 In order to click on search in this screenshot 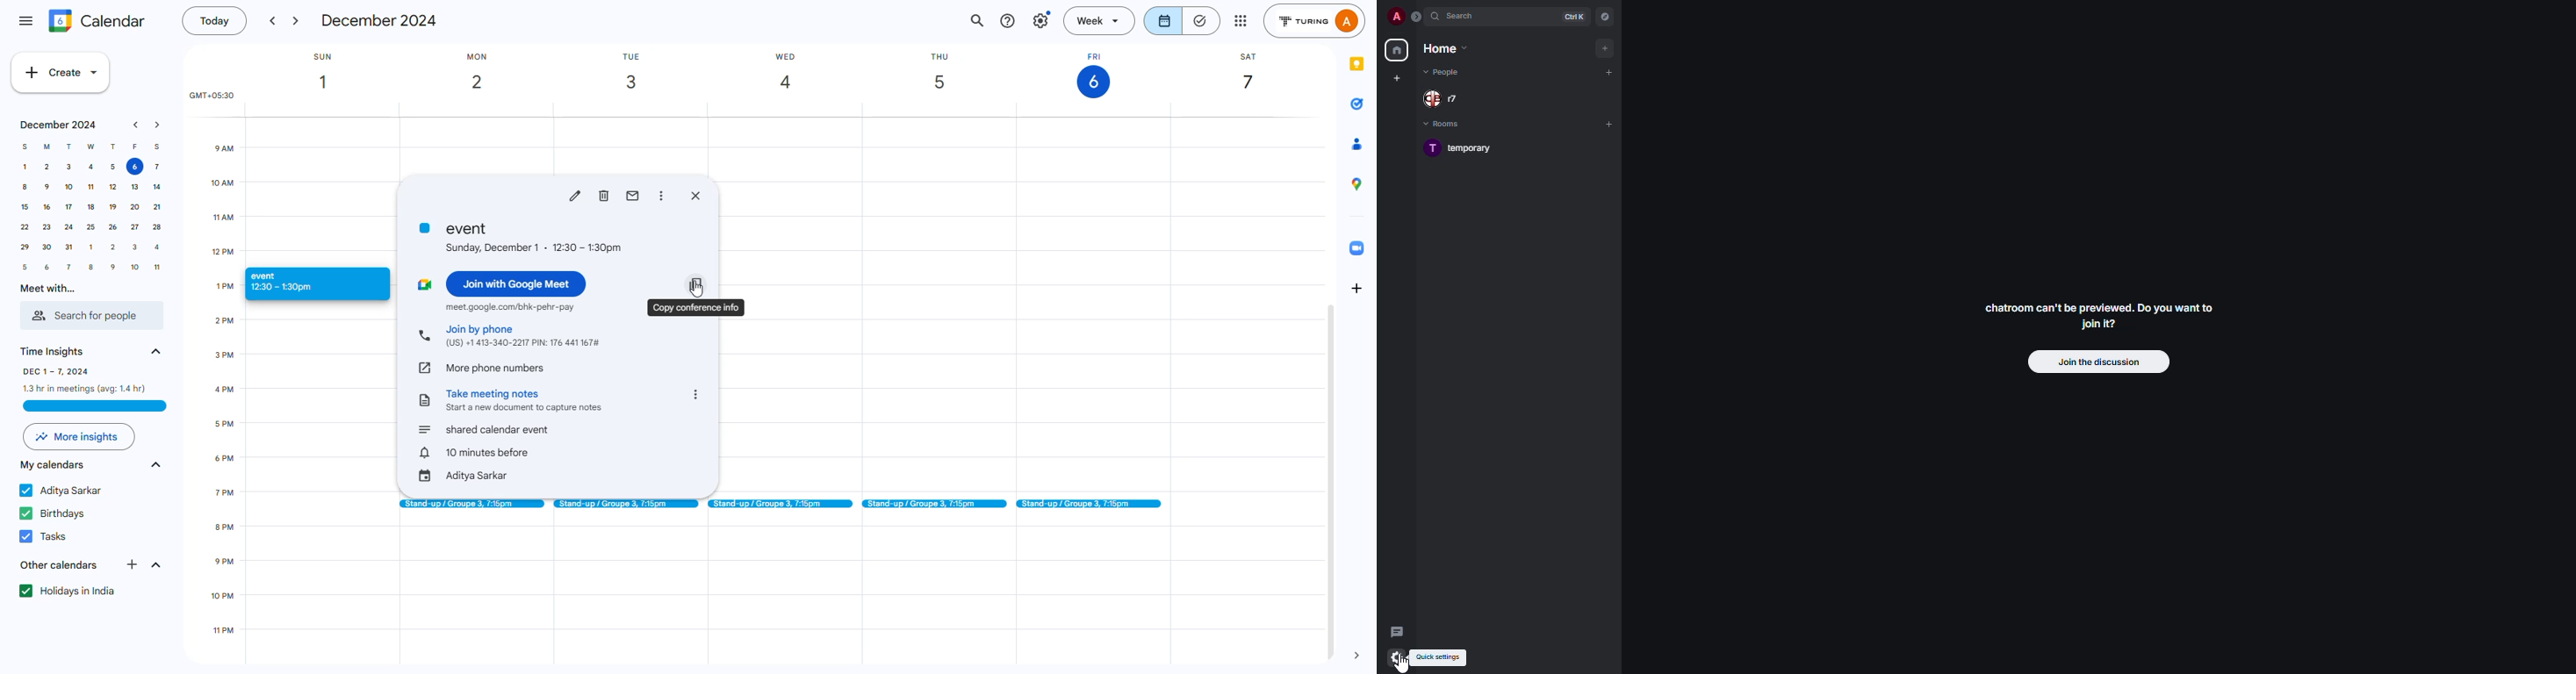, I will do `click(90, 317)`.